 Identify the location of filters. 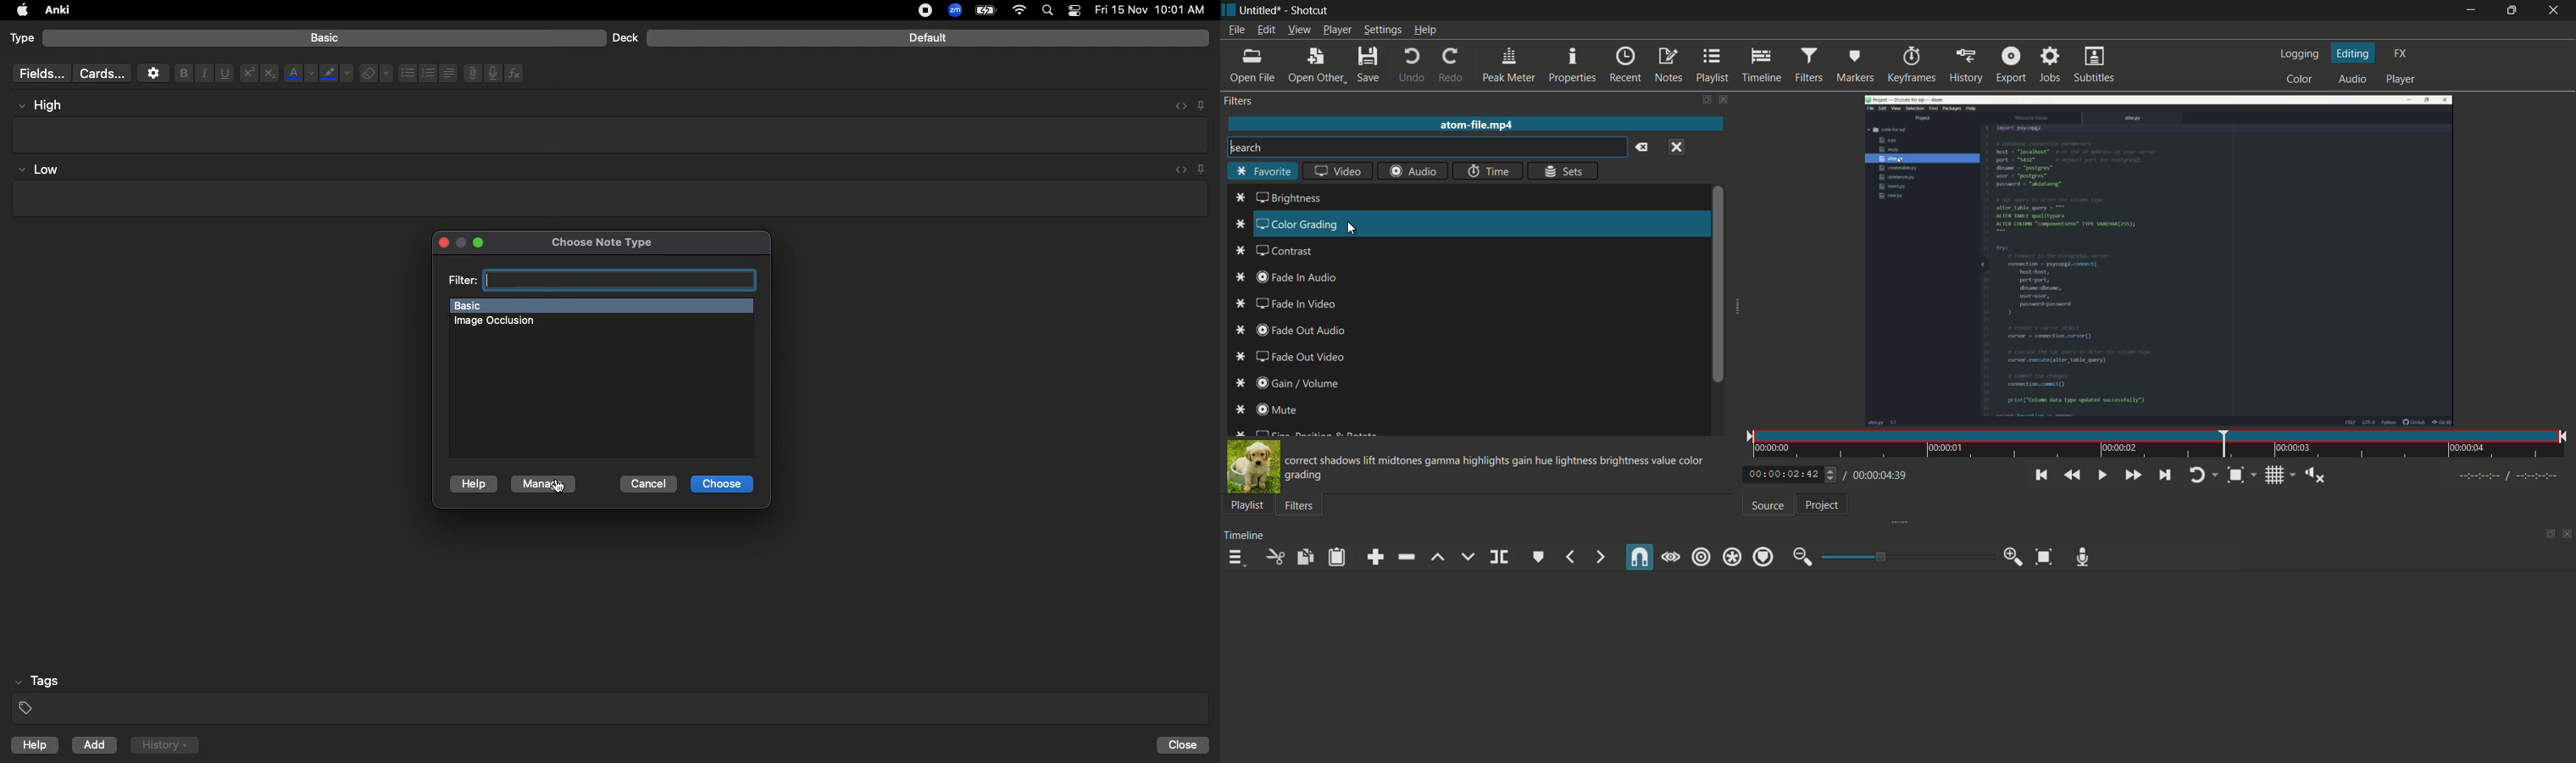
(1808, 64).